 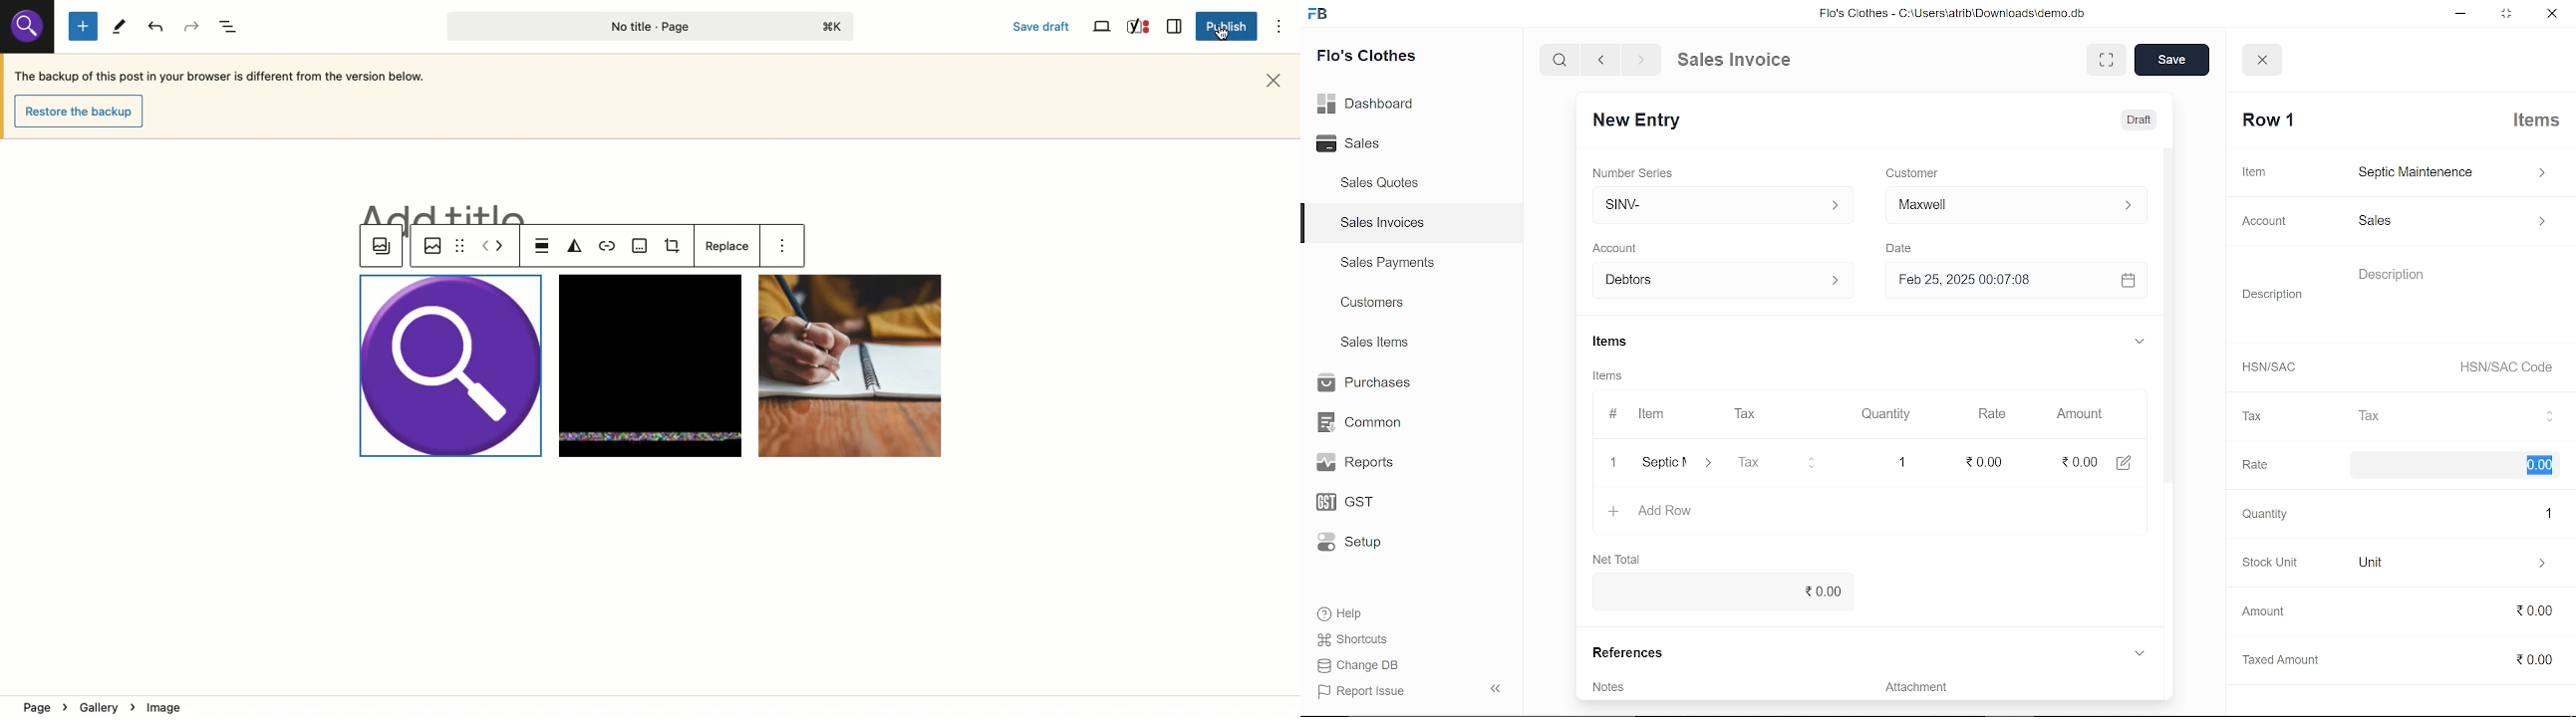 What do you see at coordinates (1224, 25) in the screenshot?
I see `Publish` at bounding box center [1224, 25].